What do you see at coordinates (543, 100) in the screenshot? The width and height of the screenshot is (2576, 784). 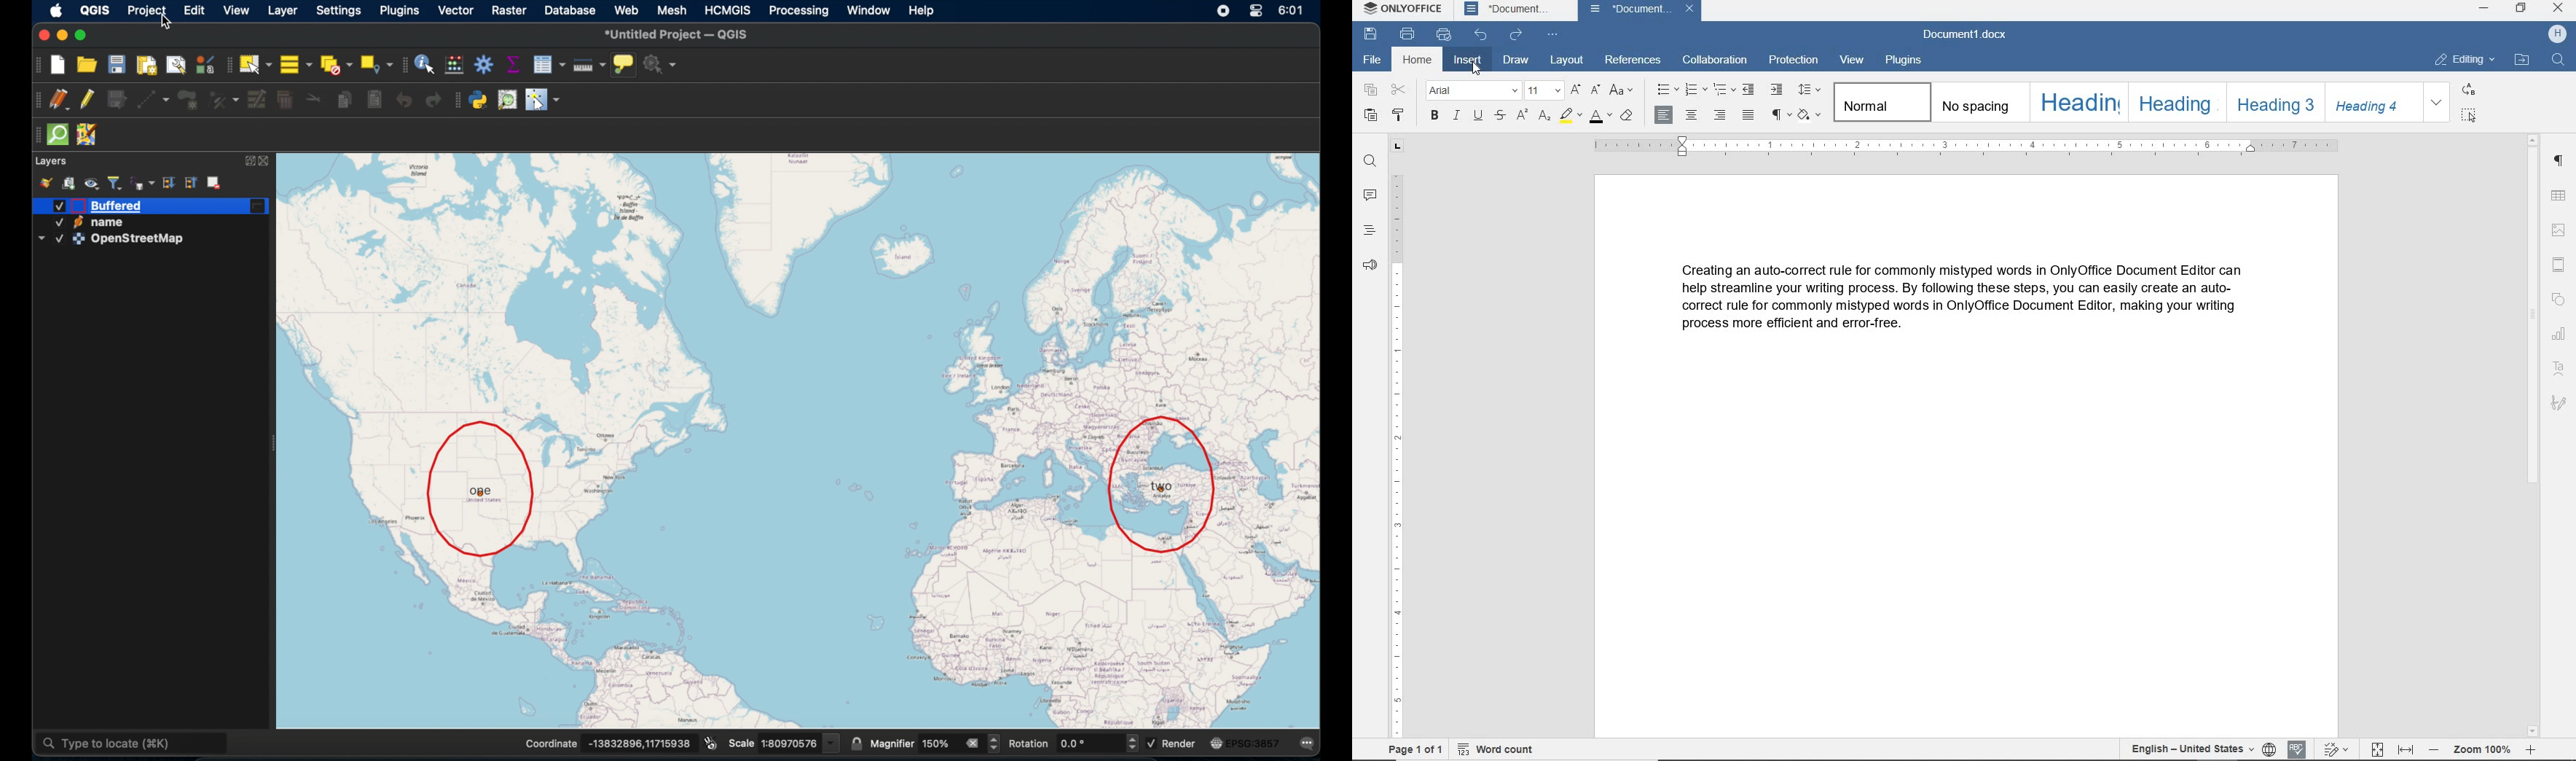 I see `switches mouse to configurable pointer` at bounding box center [543, 100].